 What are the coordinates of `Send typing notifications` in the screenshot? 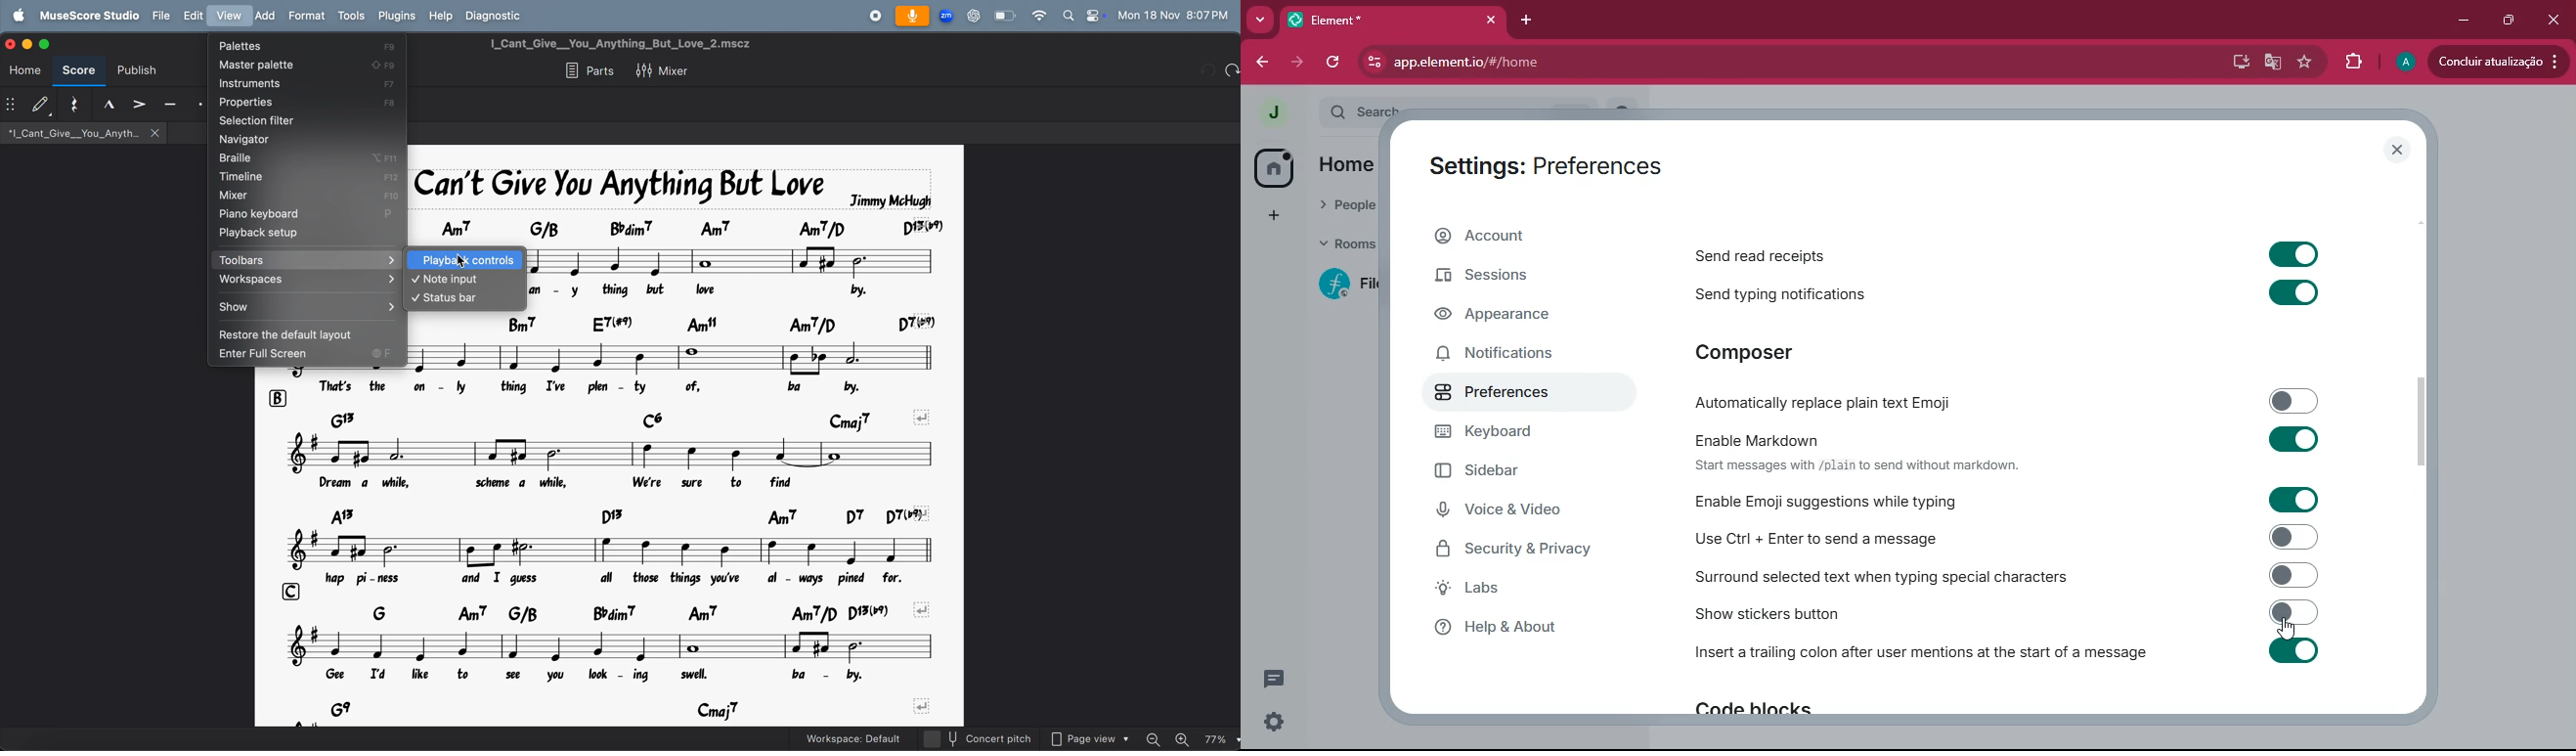 It's located at (2017, 294).